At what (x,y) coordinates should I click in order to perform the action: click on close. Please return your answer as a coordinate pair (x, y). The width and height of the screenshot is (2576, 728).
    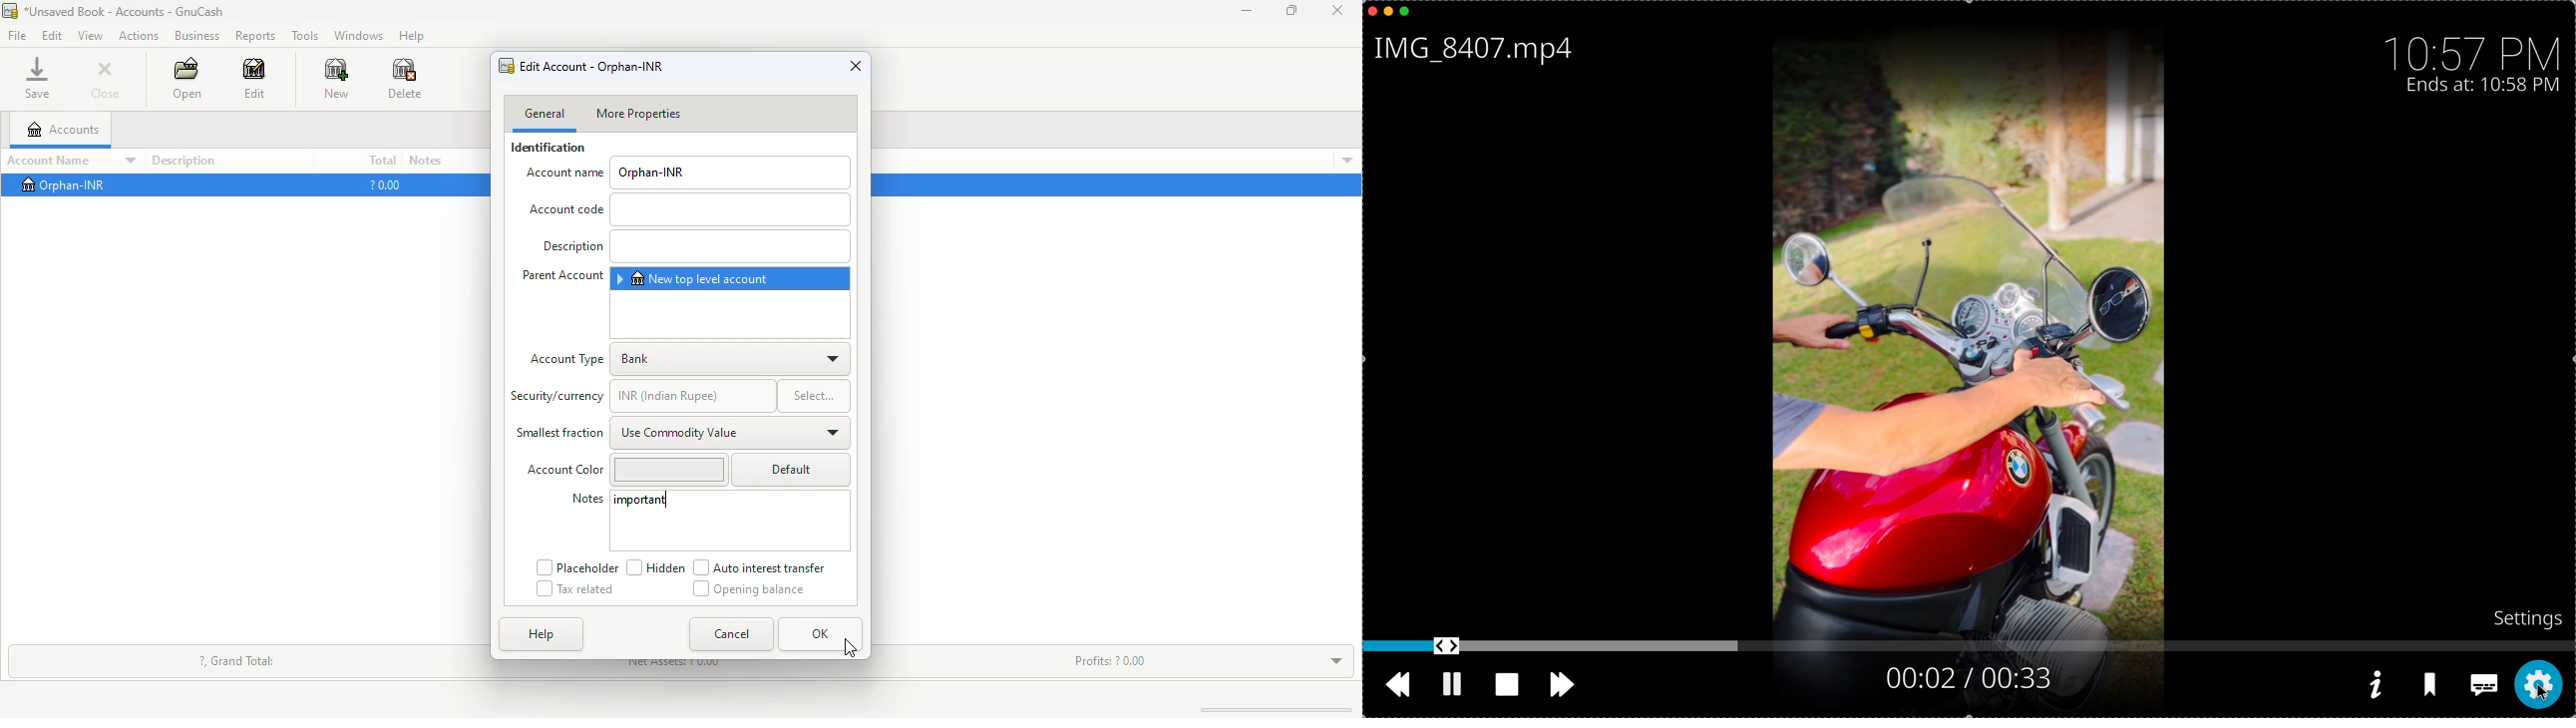
    Looking at the image, I should click on (857, 65).